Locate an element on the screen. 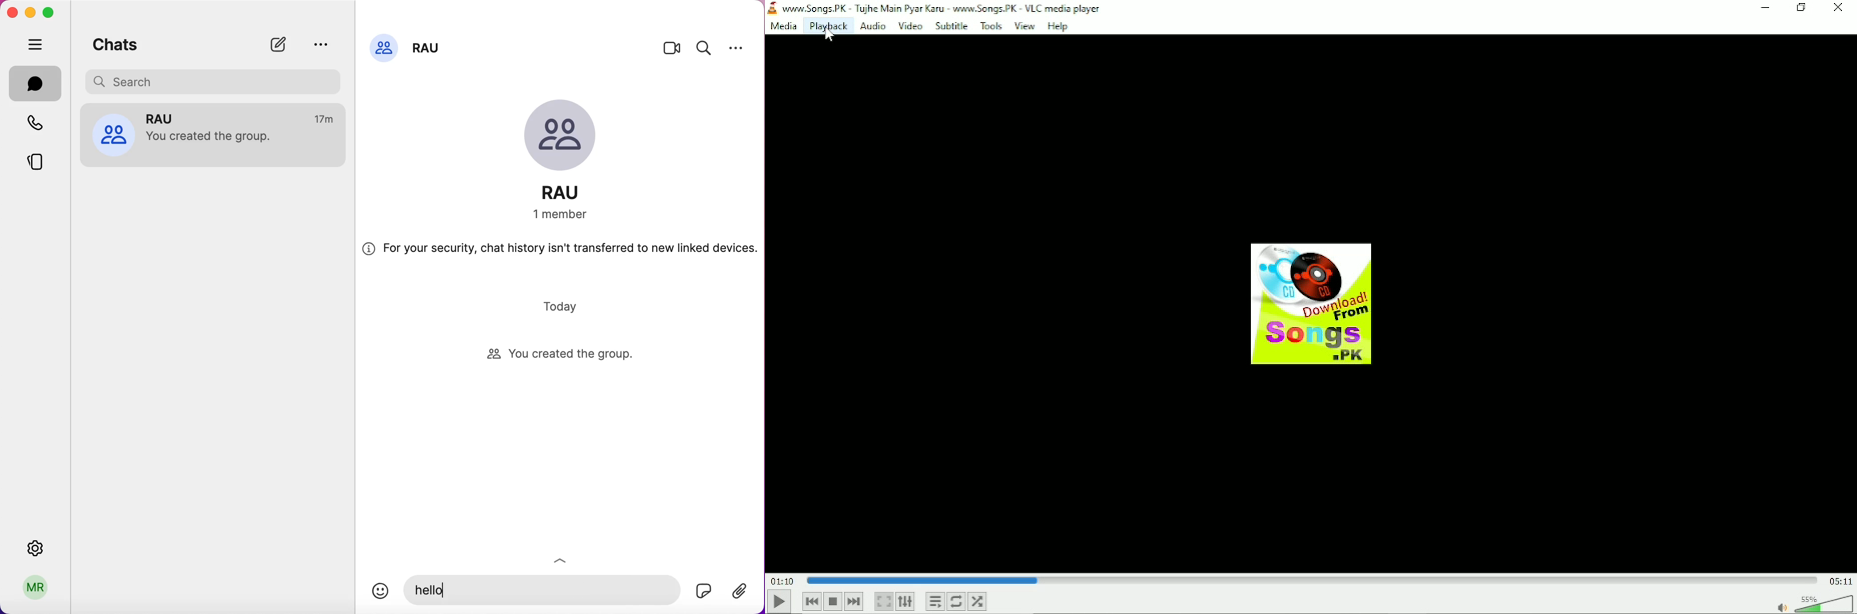 This screenshot has height=616, width=1876. Play duration is located at coordinates (1312, 579).